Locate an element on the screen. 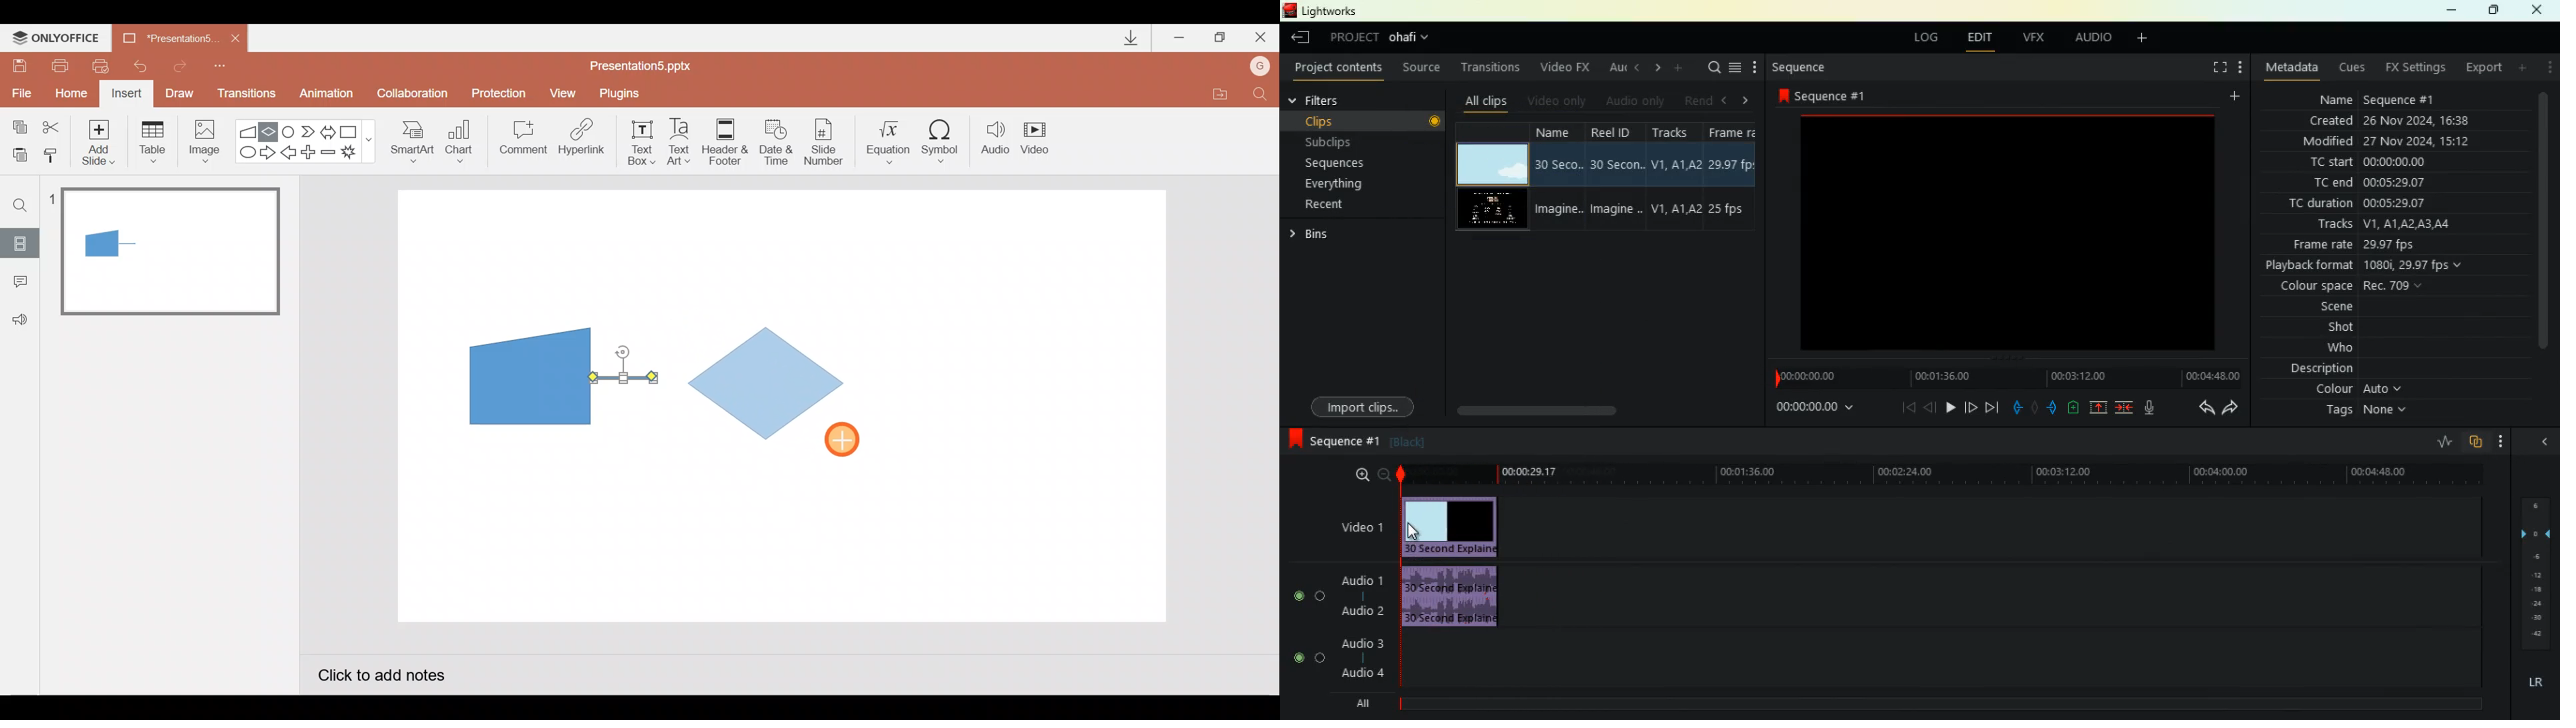 Image resolution: width=2576 pixels, height=728 pixels. created is located at coordinates (2384, 121).